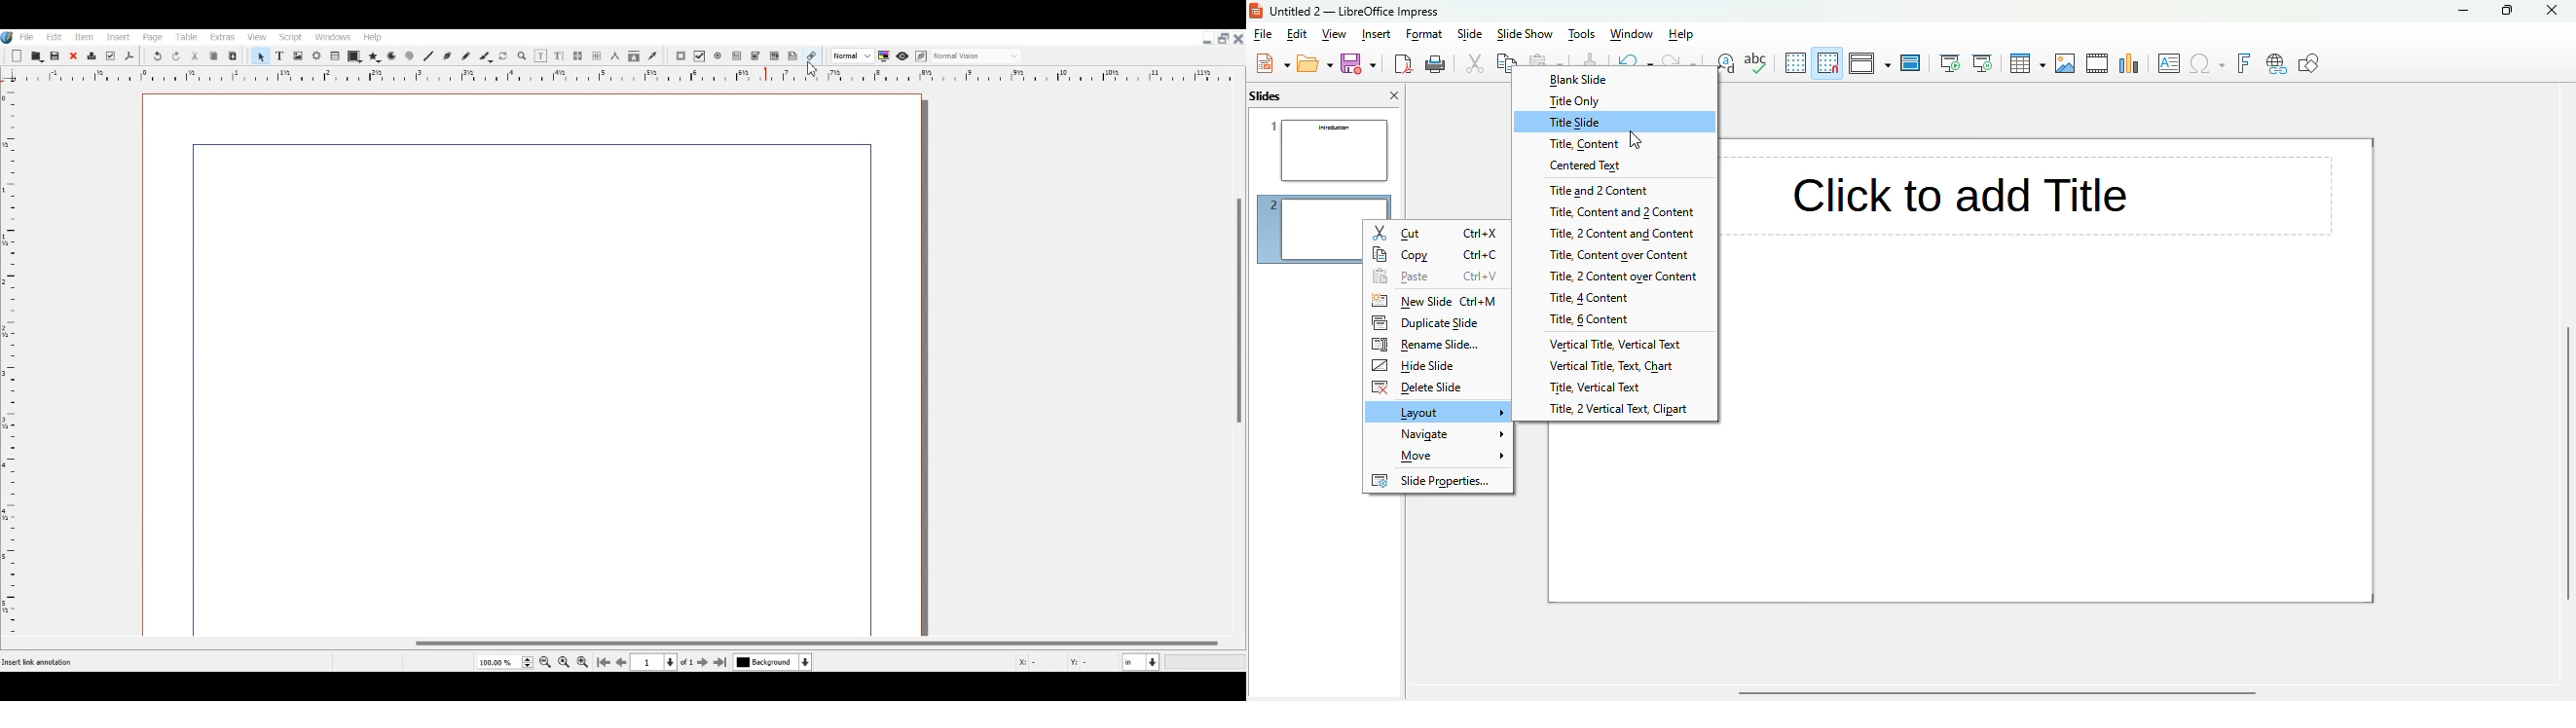 The height and width of the screenshot is (728, 2576). What do you see at coordinates (1438, 457) in the screenshot?
I see `move` at bounding box center [1438, 457].